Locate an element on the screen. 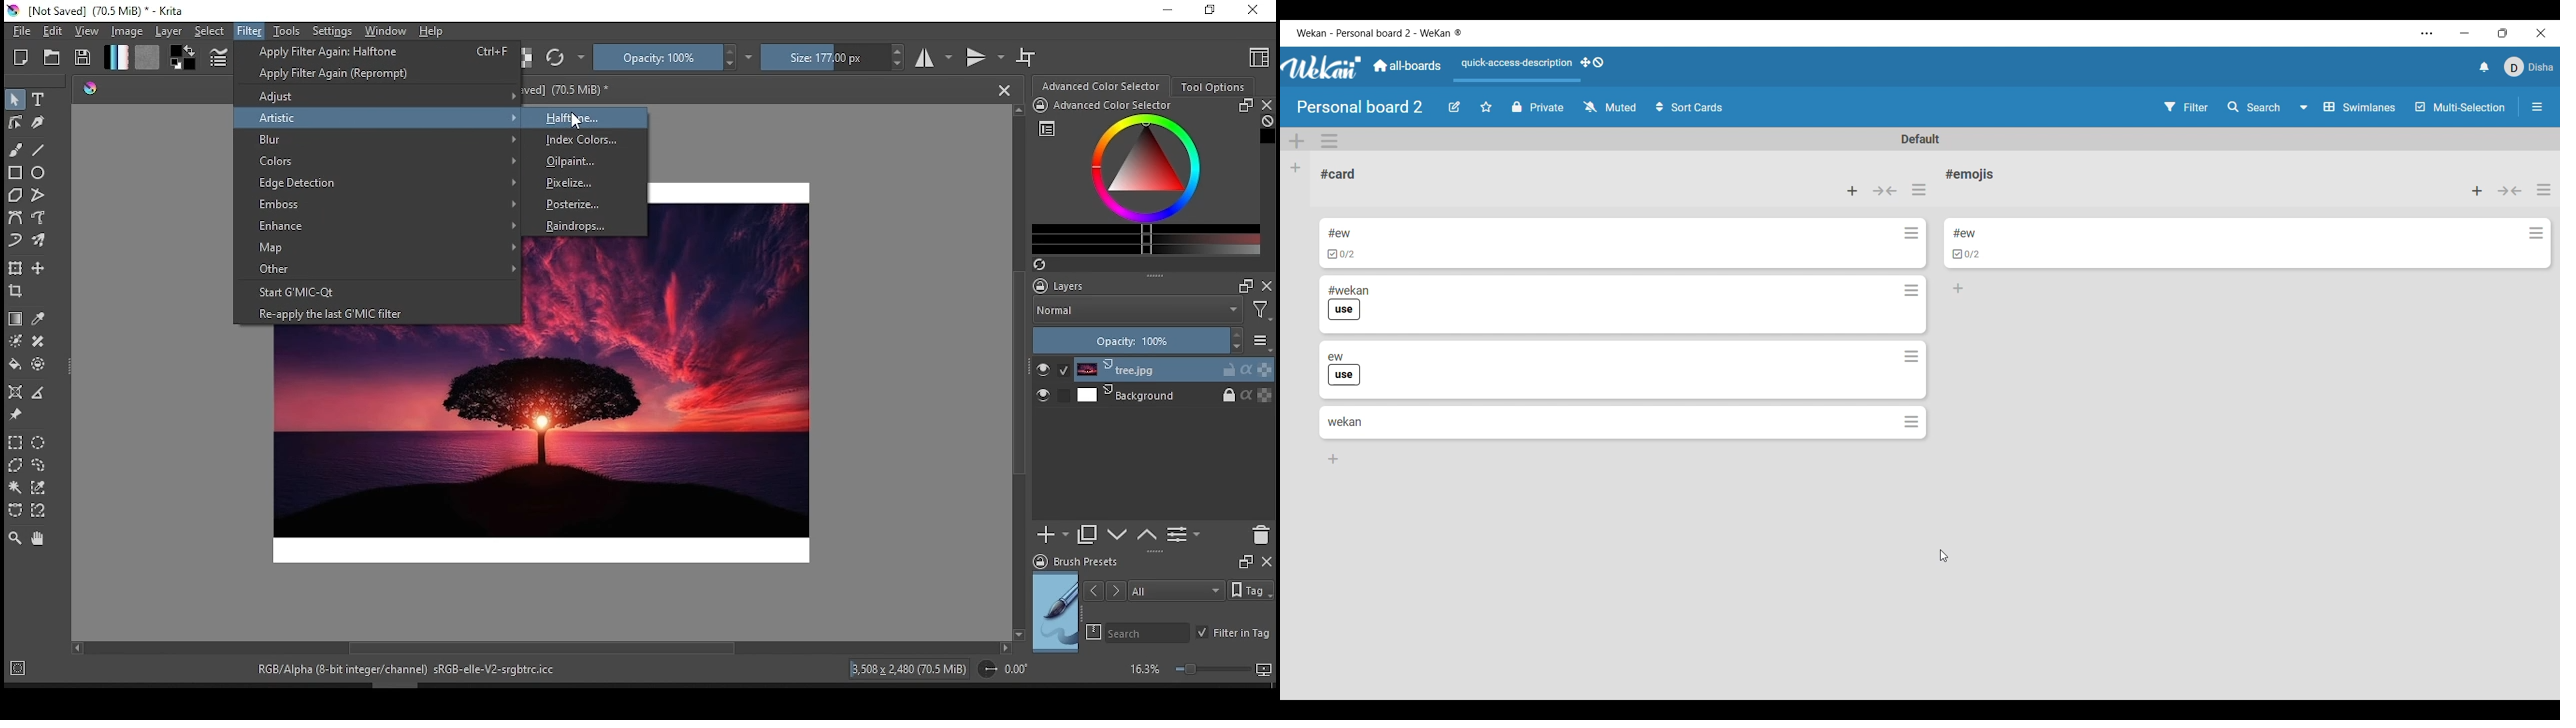 This screenshot has height=728, width=2576. Frame is located at coordinates (1242, 287).